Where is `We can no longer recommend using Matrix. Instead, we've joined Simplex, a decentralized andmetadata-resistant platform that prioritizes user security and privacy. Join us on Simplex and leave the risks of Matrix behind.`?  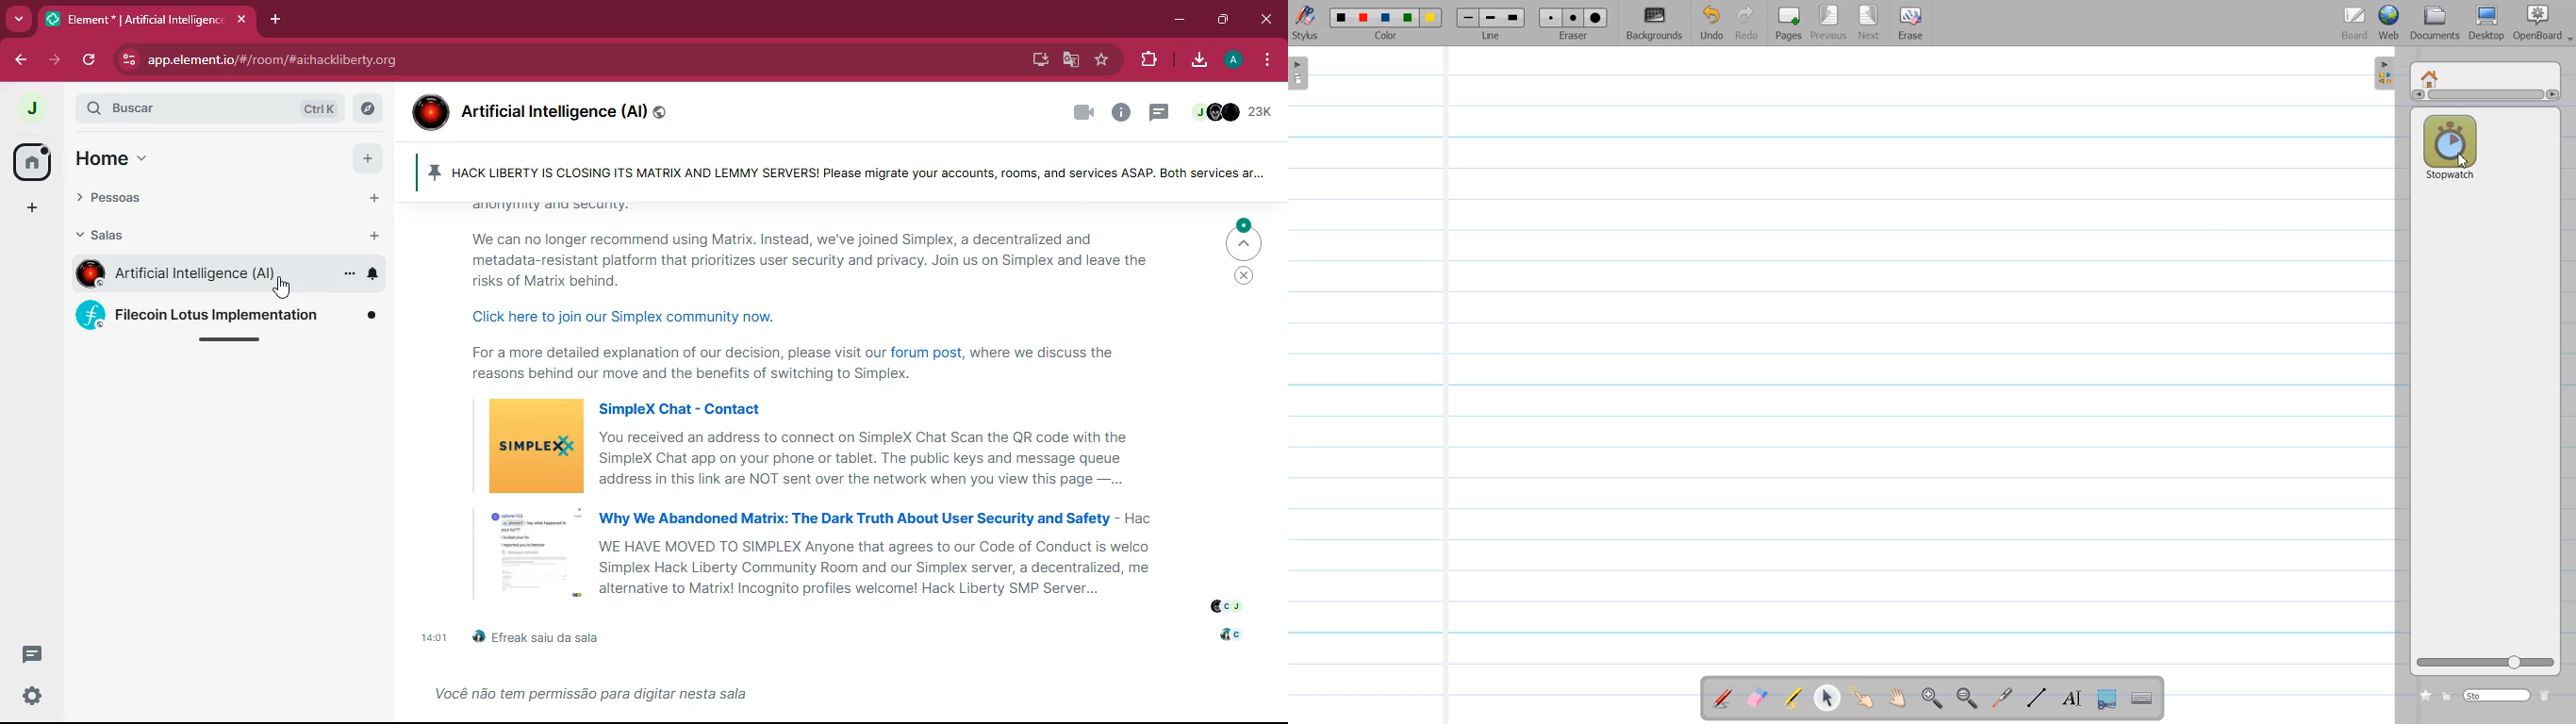
We can no longer recommend using Matrix. Instead, we've joined Simplex, a decentralized andmetadata-resistant platform that prioritizes user security and privacy. Join us on Simplex and leave the risks of Matrix behind. is located at coordinates (819, 259).